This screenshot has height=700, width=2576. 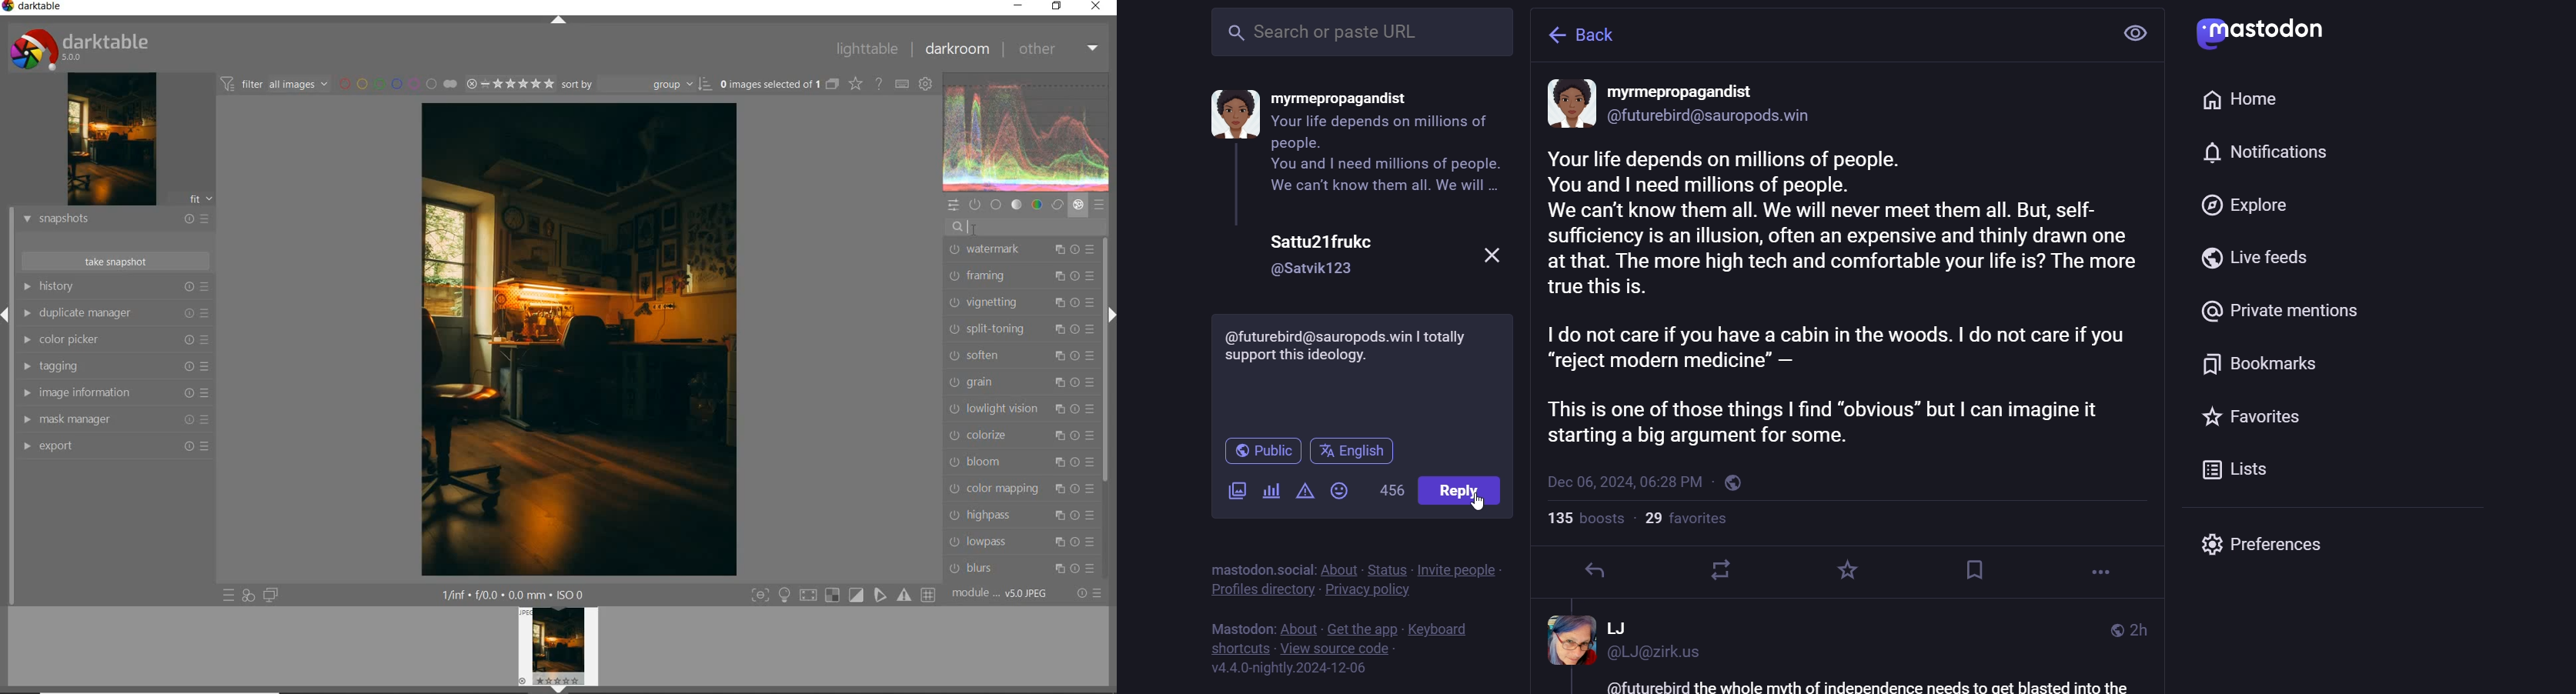 What do you see at coordinates (902, 85) in the screenshot?
I see `set keyboard shortcuts` at bounding box center [902, 85].